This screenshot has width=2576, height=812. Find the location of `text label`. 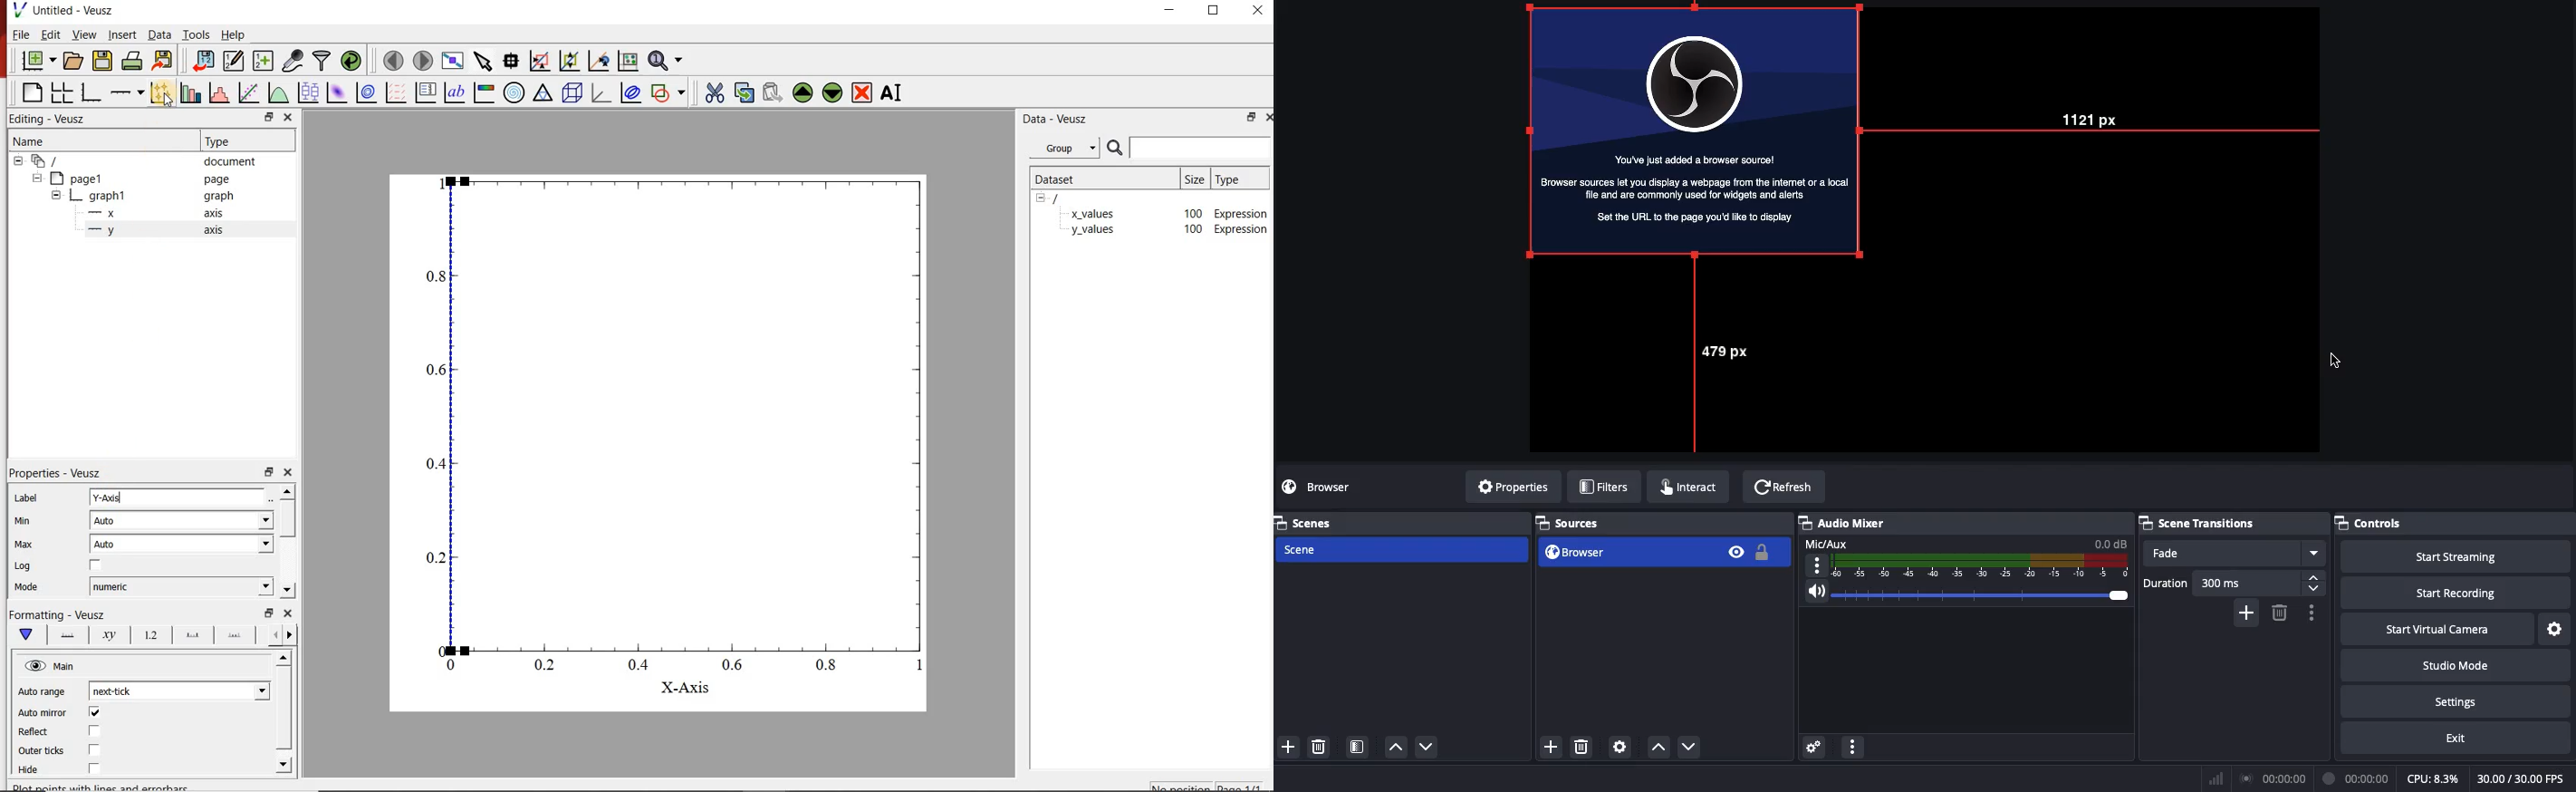

text label is located at coordinates (453, 93).